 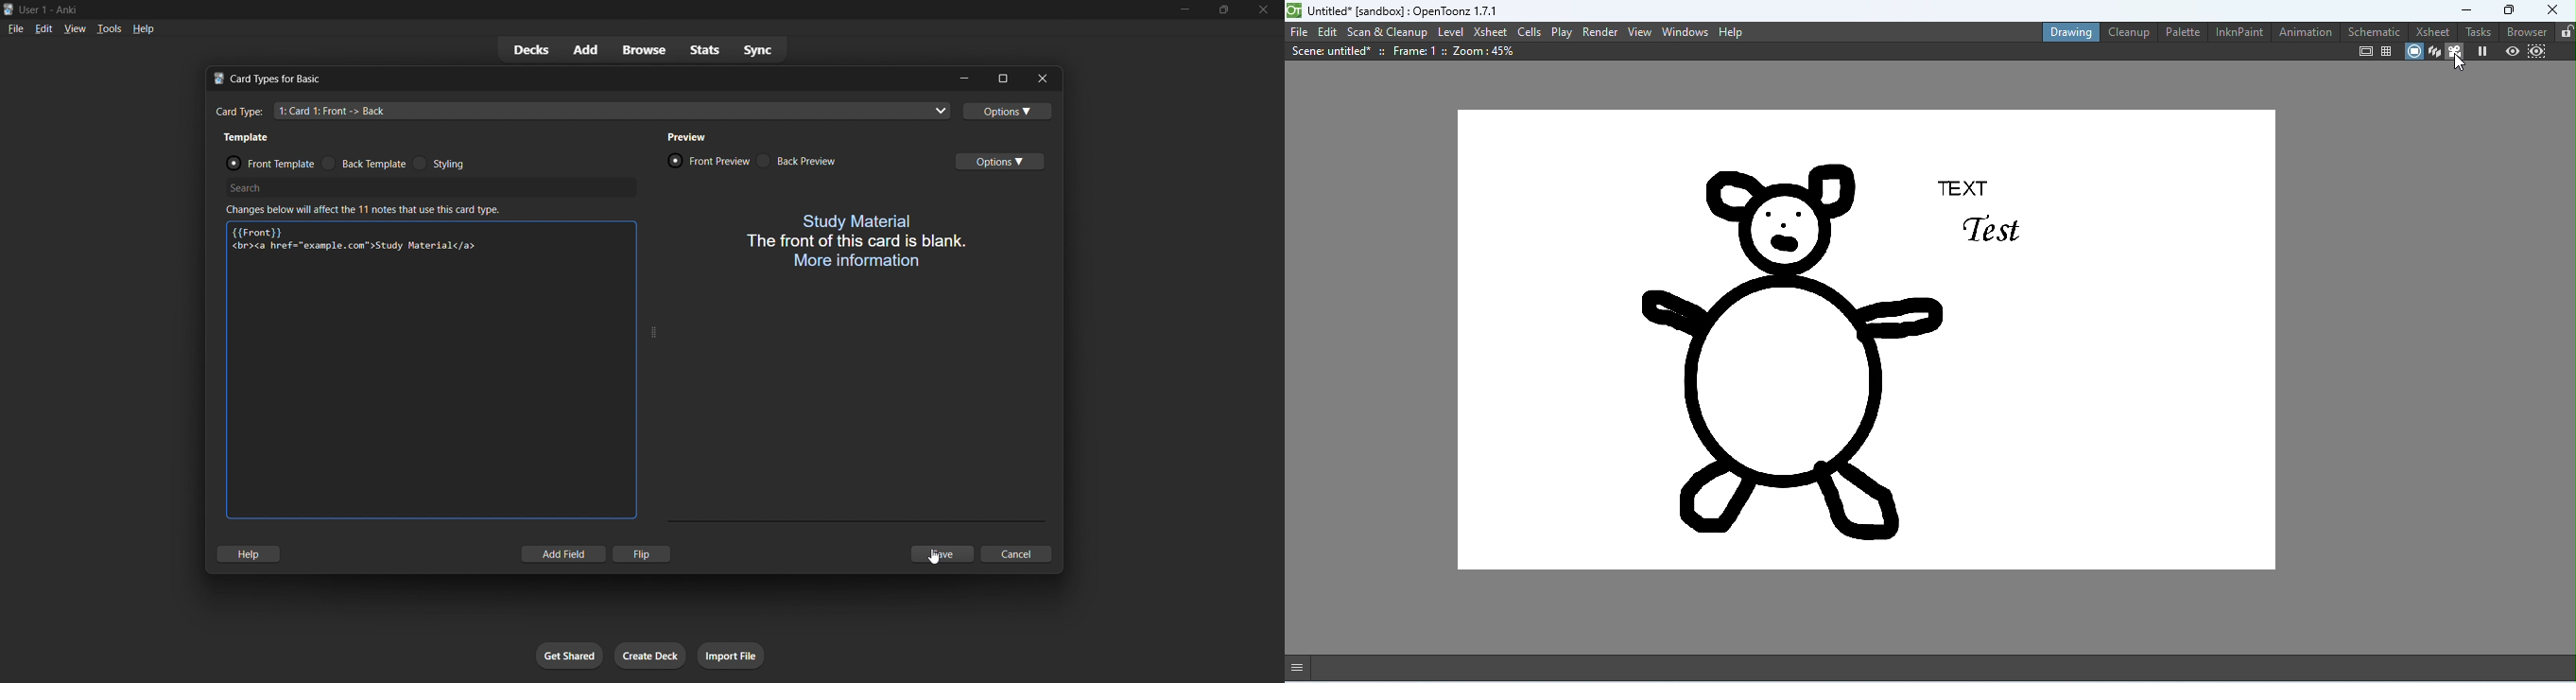 I want to click on stats, so click(x=701, y=52).